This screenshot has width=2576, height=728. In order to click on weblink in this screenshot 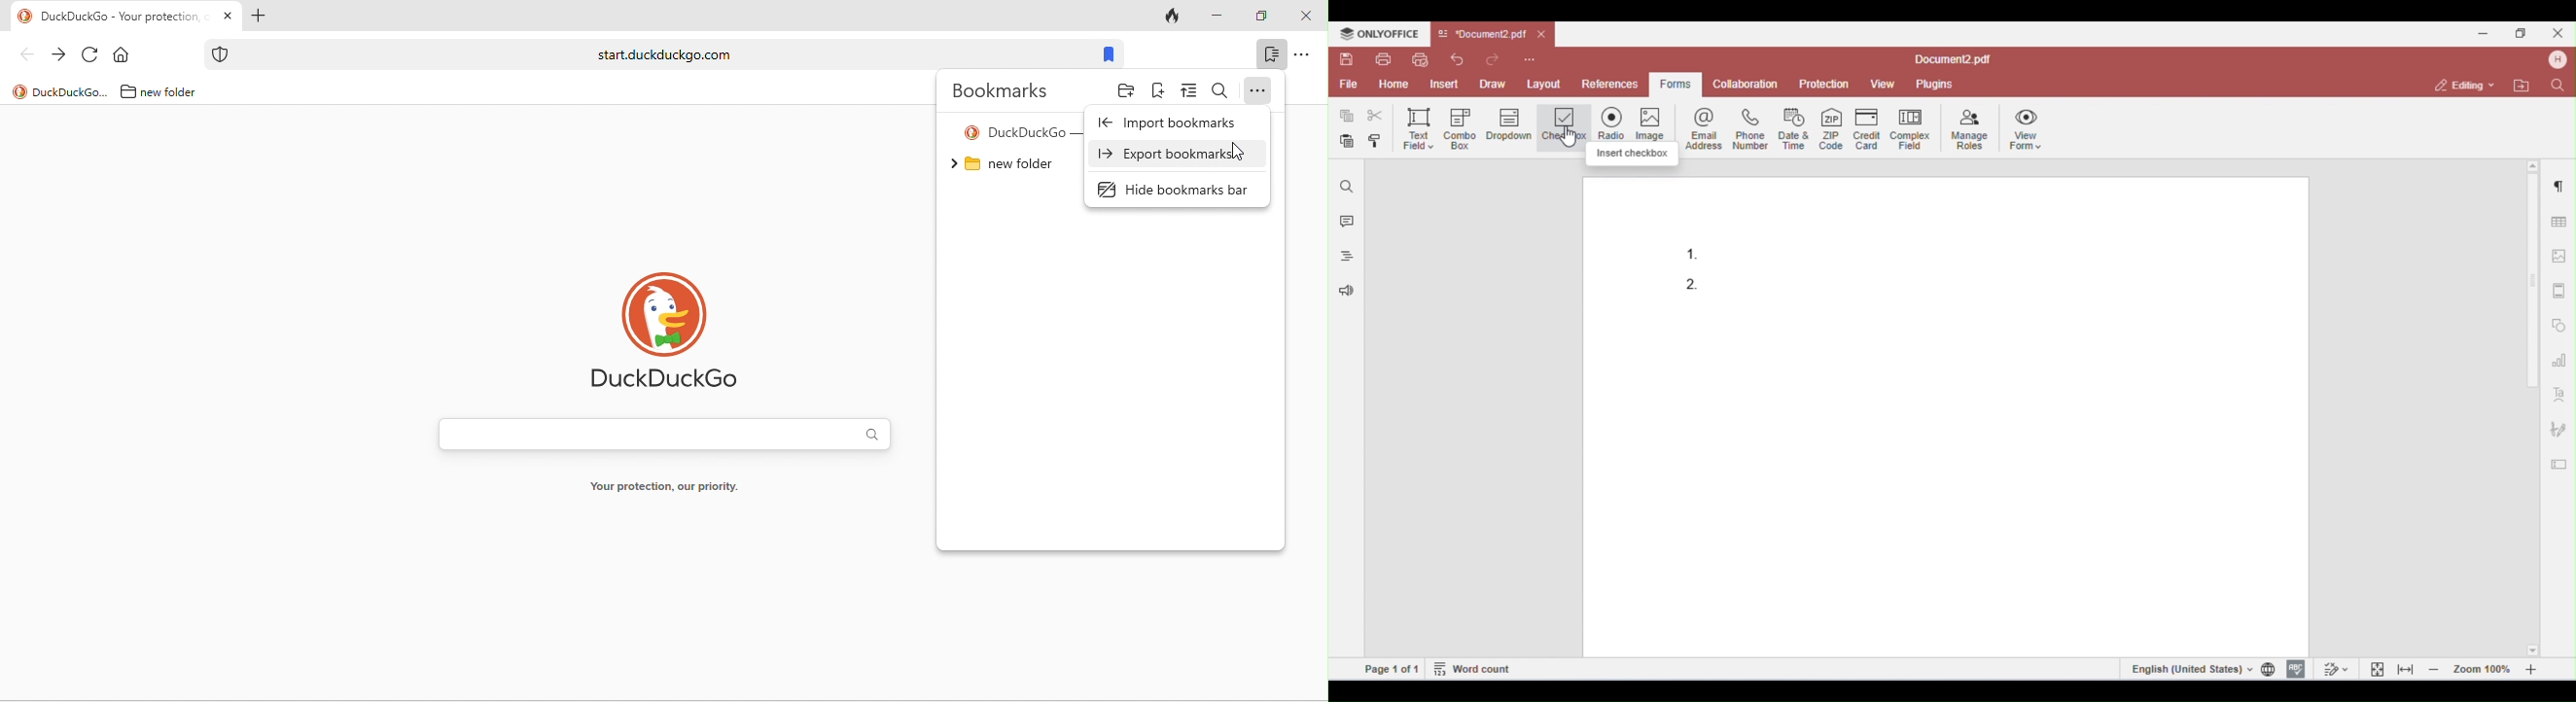, I will do `click(647, 54)`.